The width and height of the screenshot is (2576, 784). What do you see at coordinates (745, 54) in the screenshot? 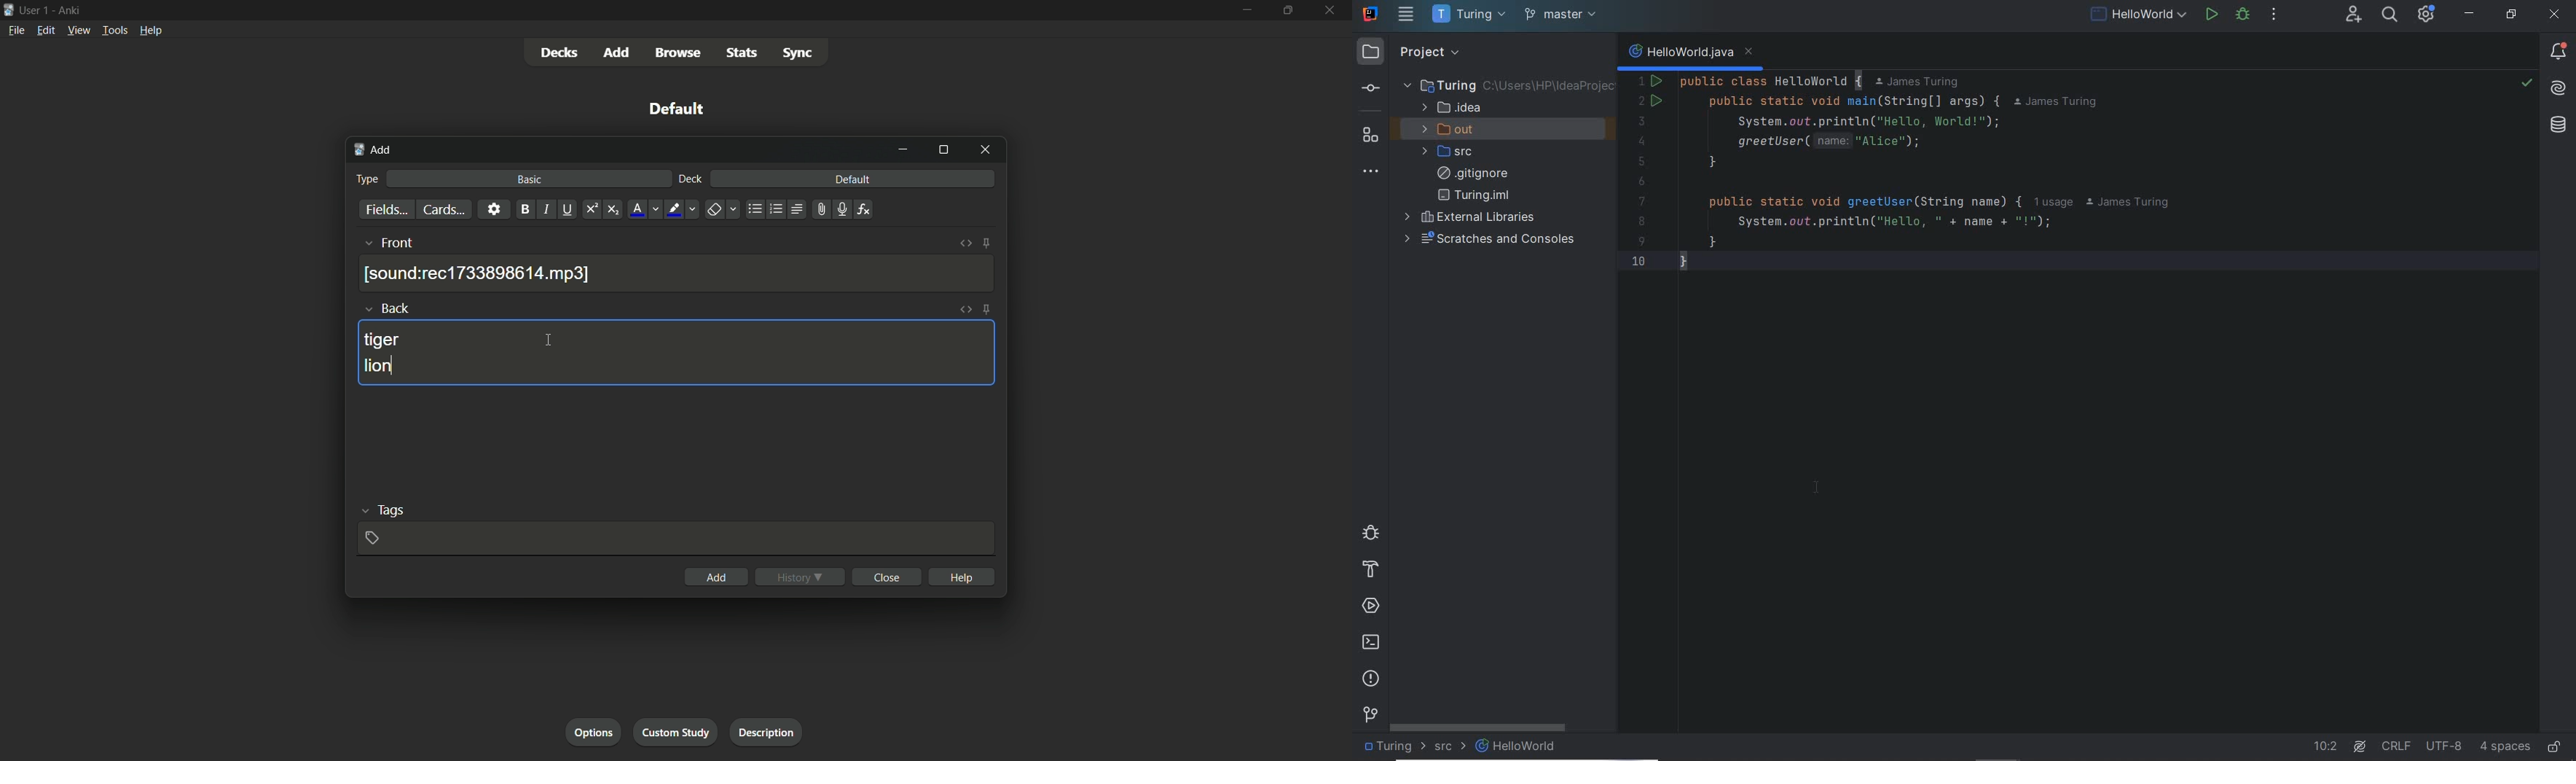
I see `stats` at bounding box center [745, 54].